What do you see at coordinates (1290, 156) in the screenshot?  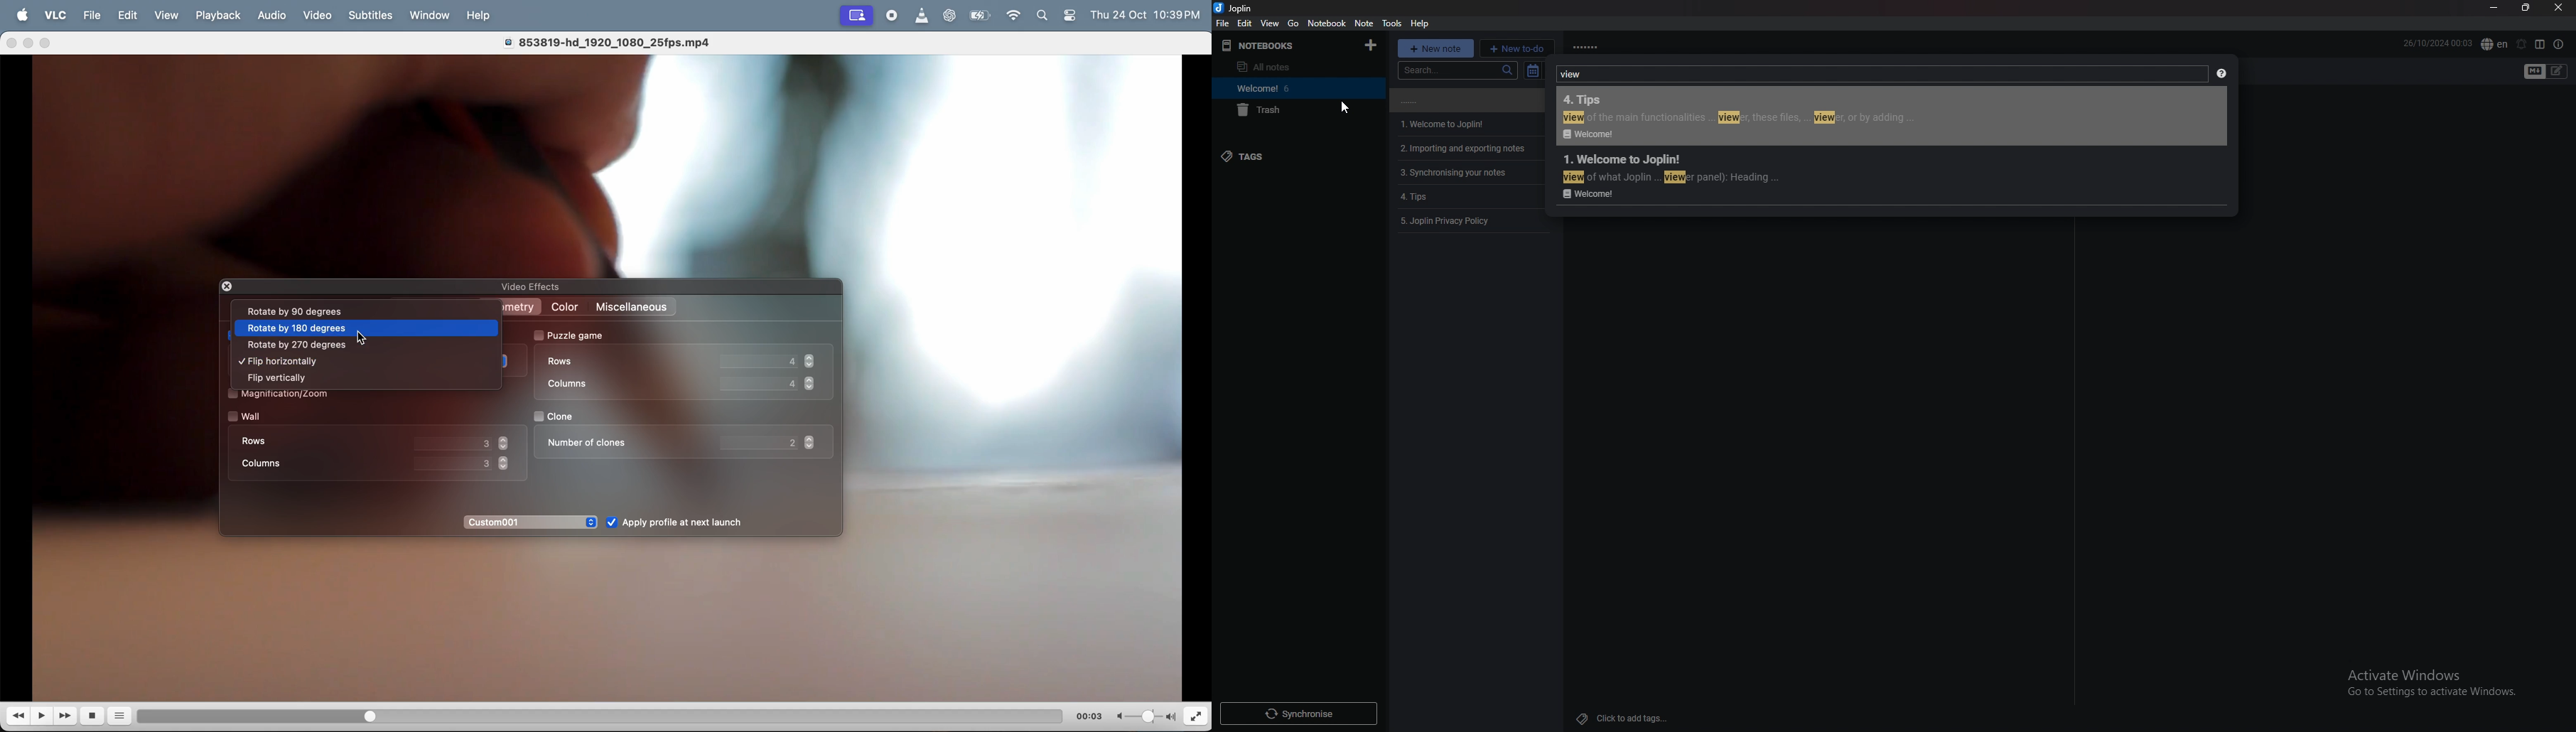 I see `tags` at bounding box center [1290, 156].